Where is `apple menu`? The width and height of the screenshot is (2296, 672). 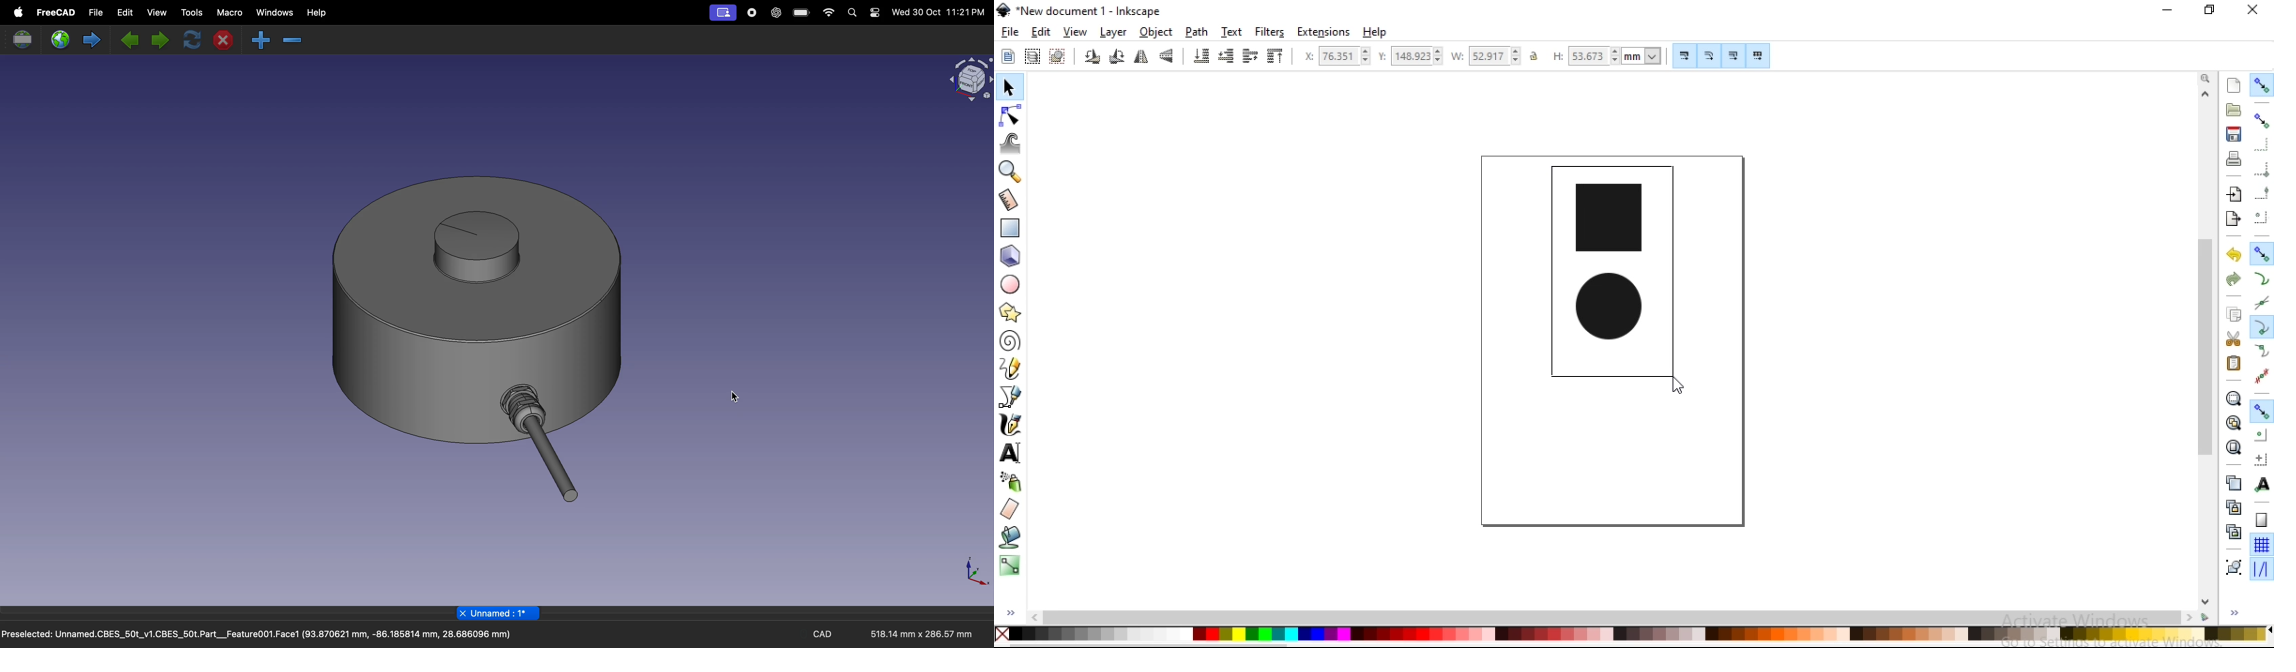 apple menu is located at coordinates (17, 11).